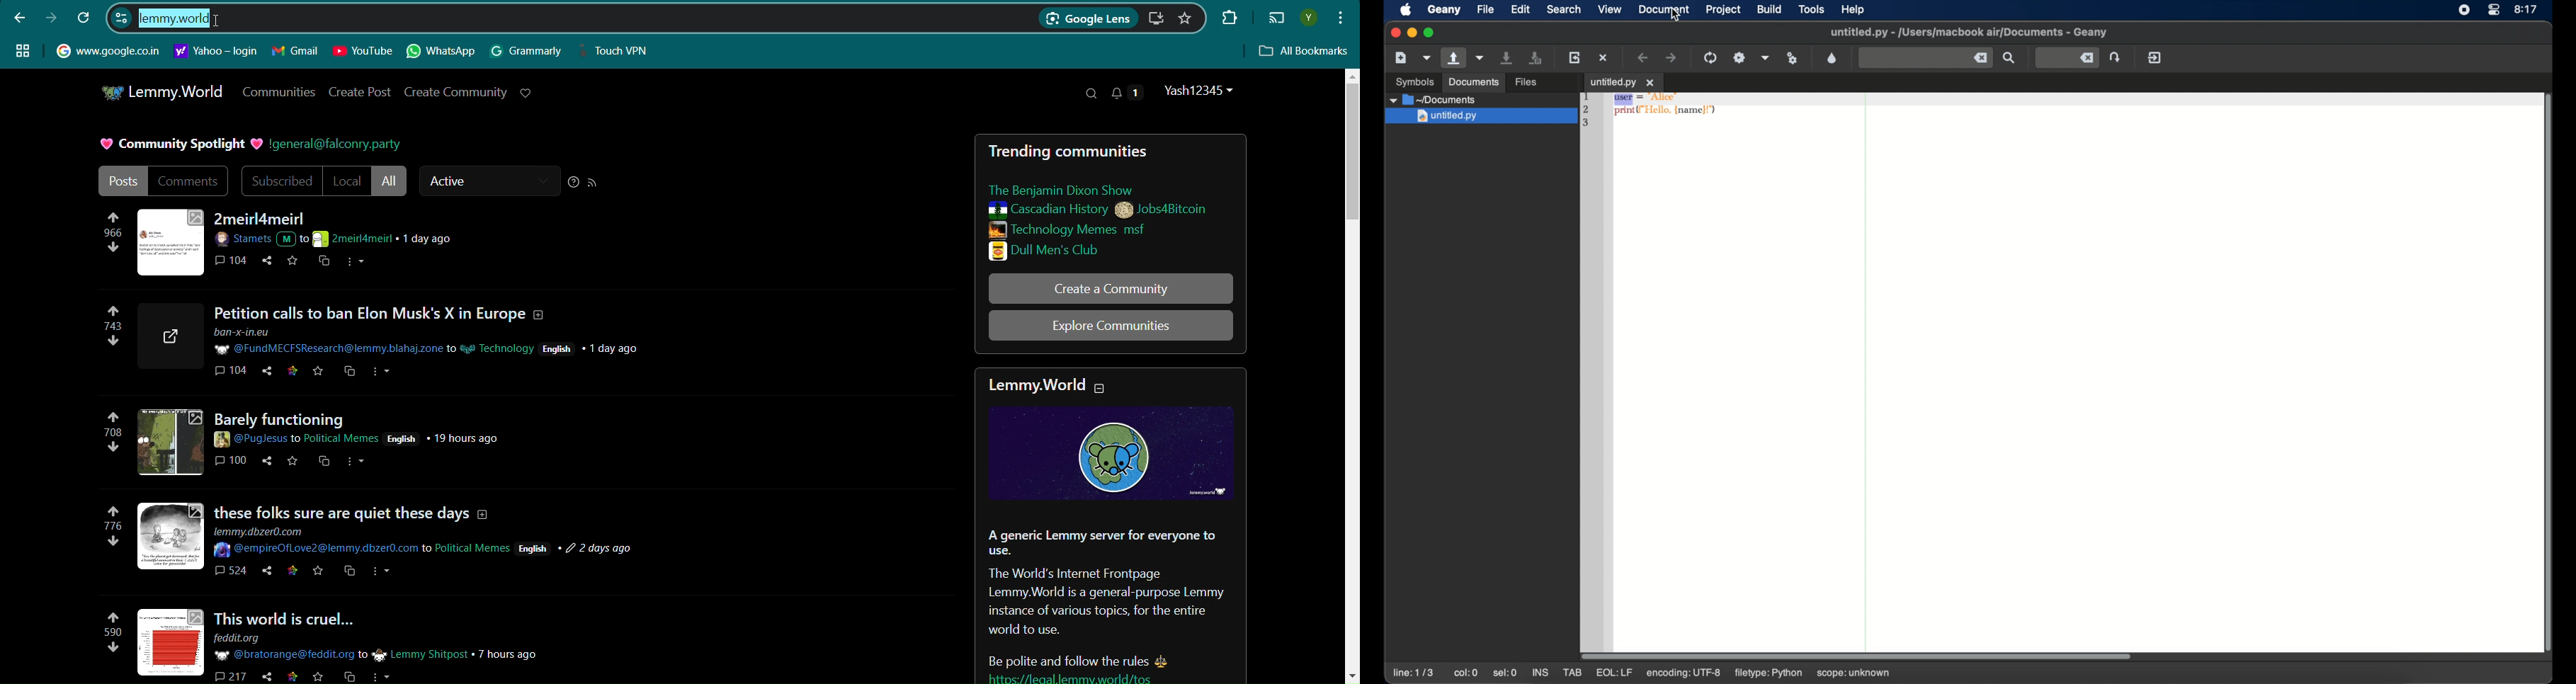 Image resolution: width=2576 pixels, height=700 pixels. Describe the element at coordinates (178, 144) in the screenshot. I see `Text` at that location.